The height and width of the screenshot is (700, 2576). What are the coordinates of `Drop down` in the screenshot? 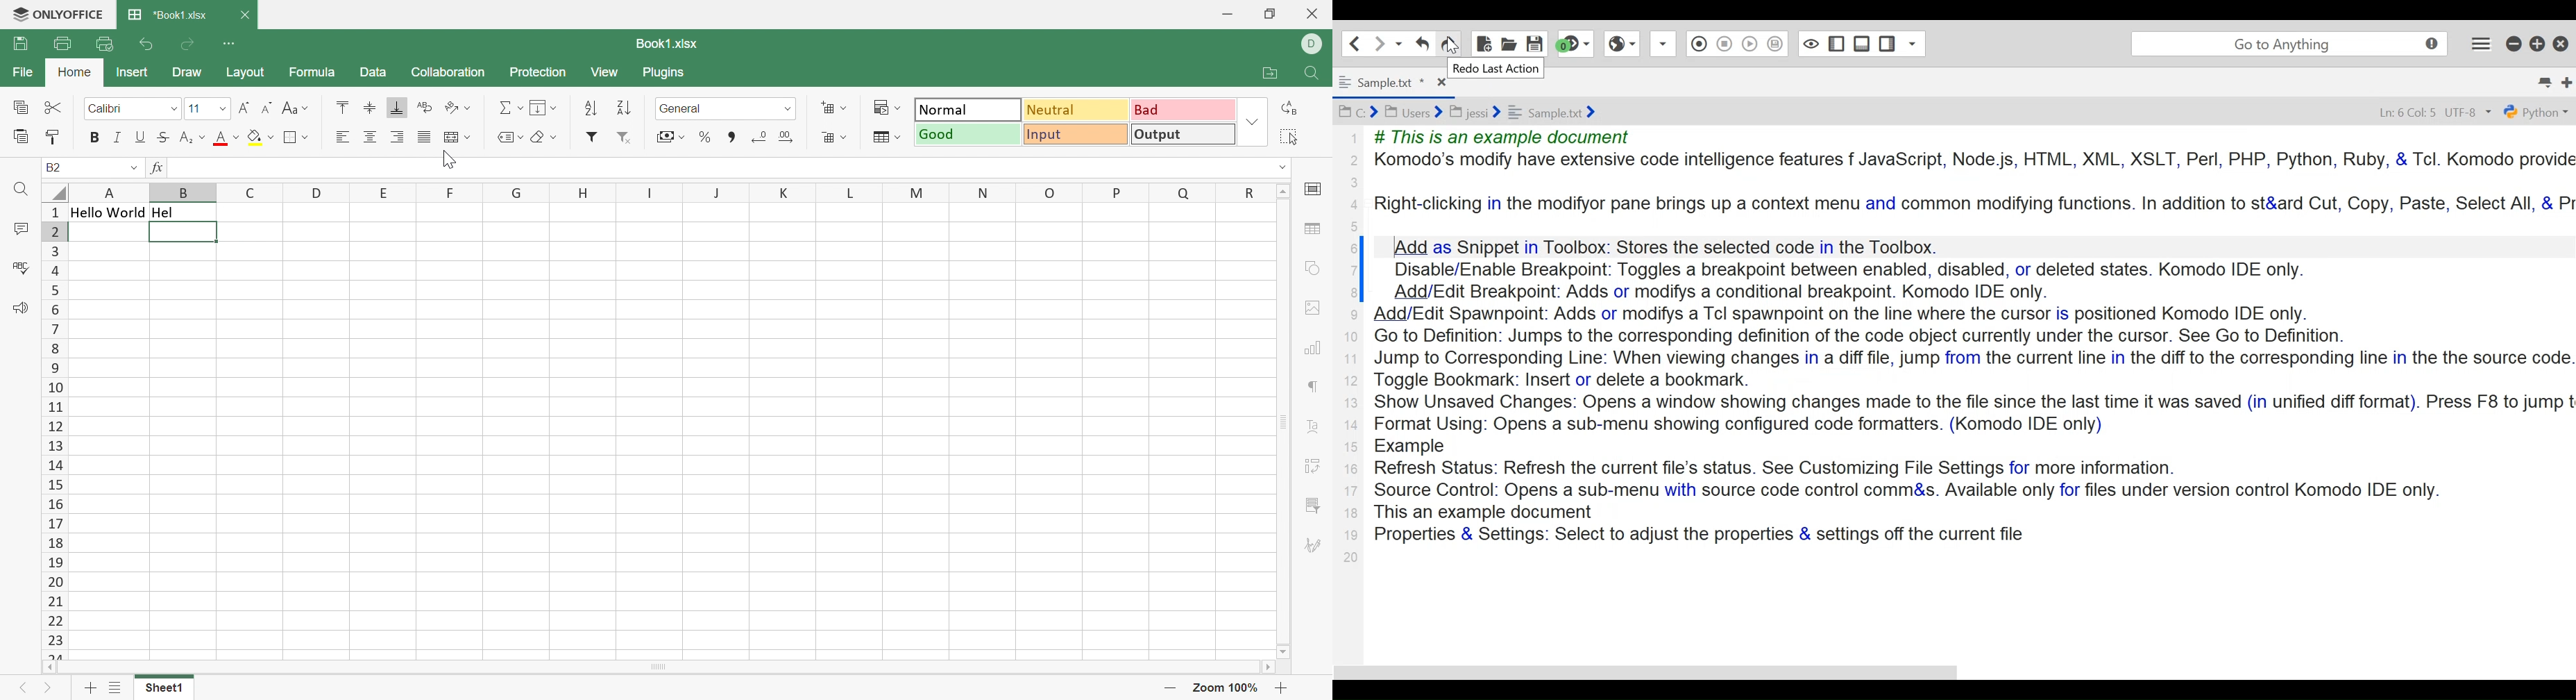 It's located at (1283, 168).